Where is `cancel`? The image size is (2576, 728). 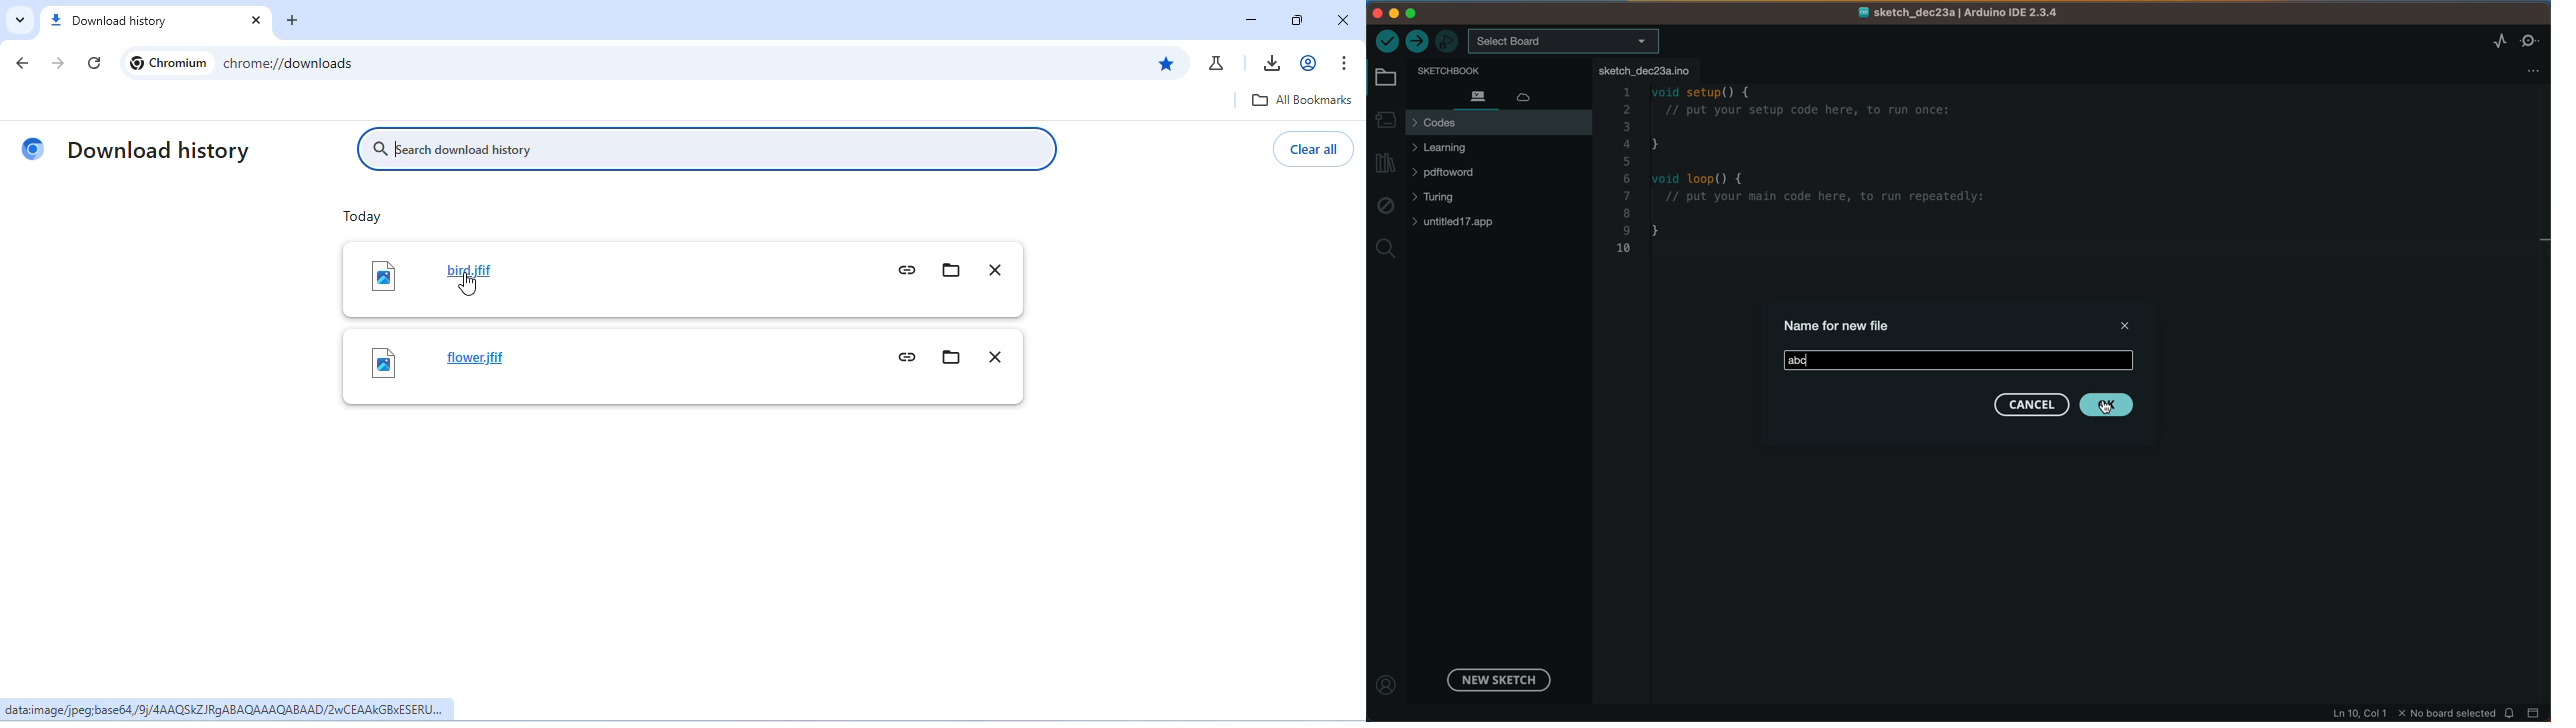 cancel is located at coordinates (2030, 405).